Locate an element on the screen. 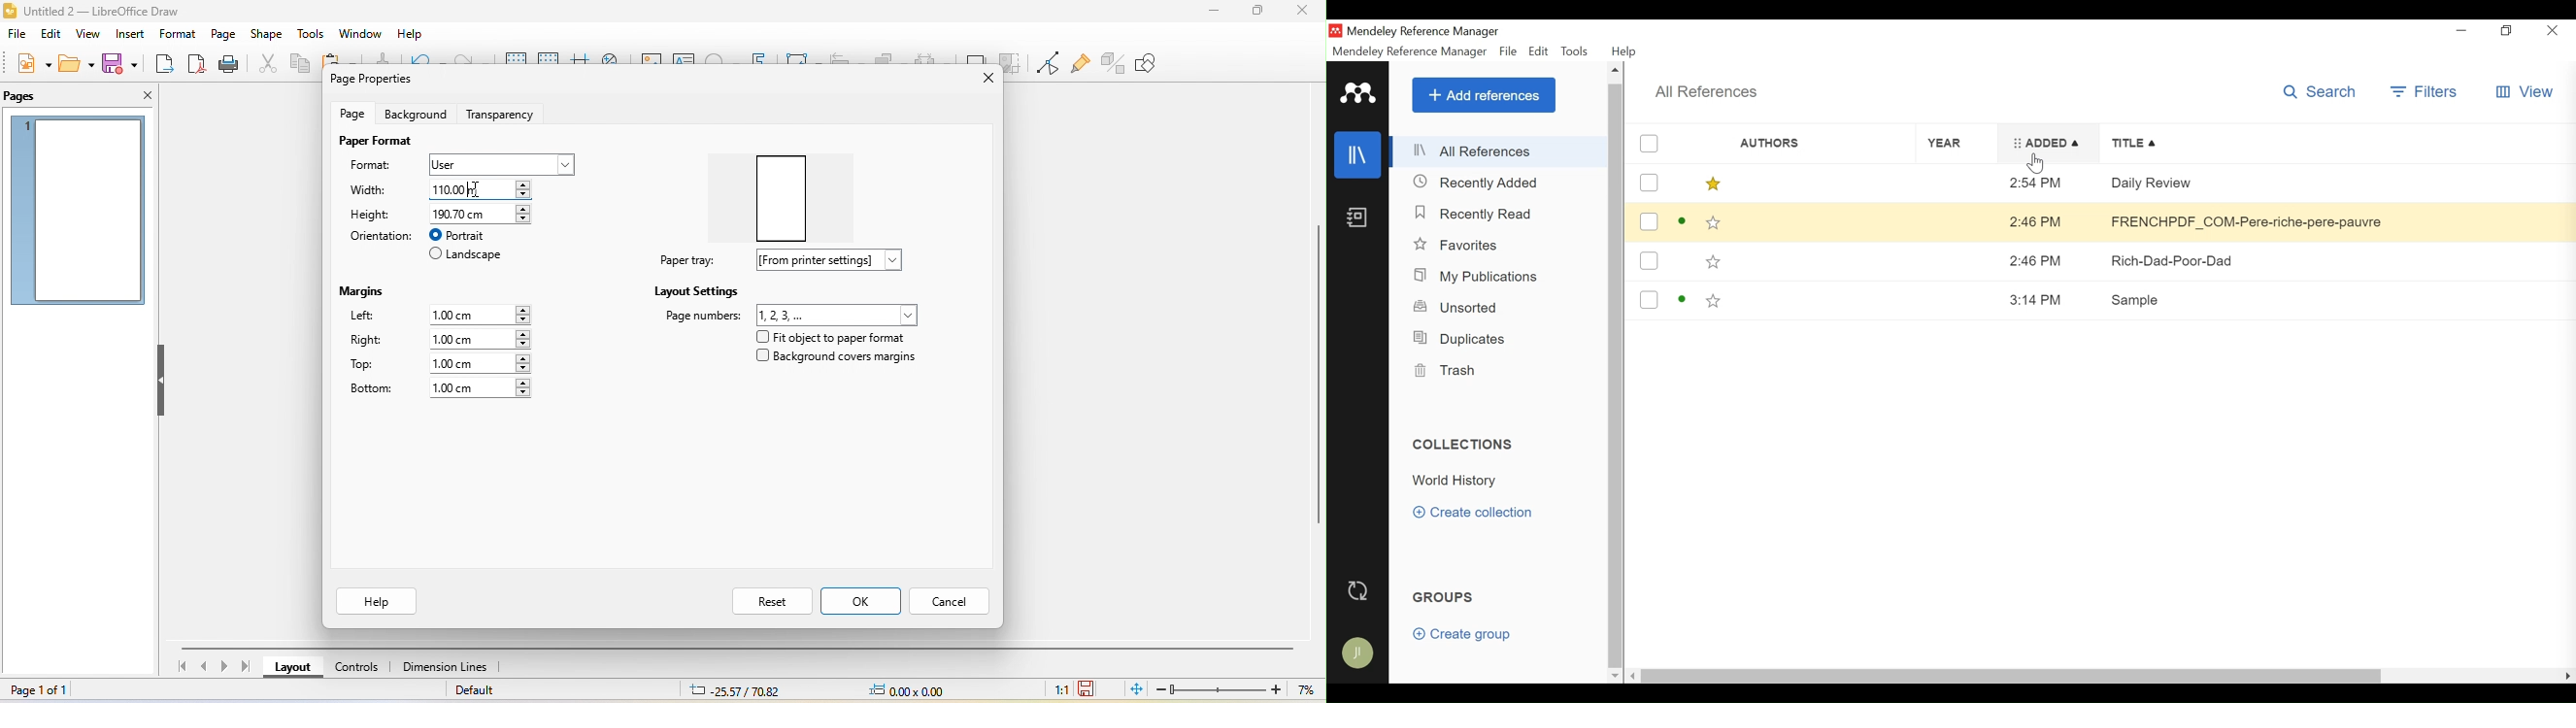  toggle extrusion is located at coordinates (1114, 61).